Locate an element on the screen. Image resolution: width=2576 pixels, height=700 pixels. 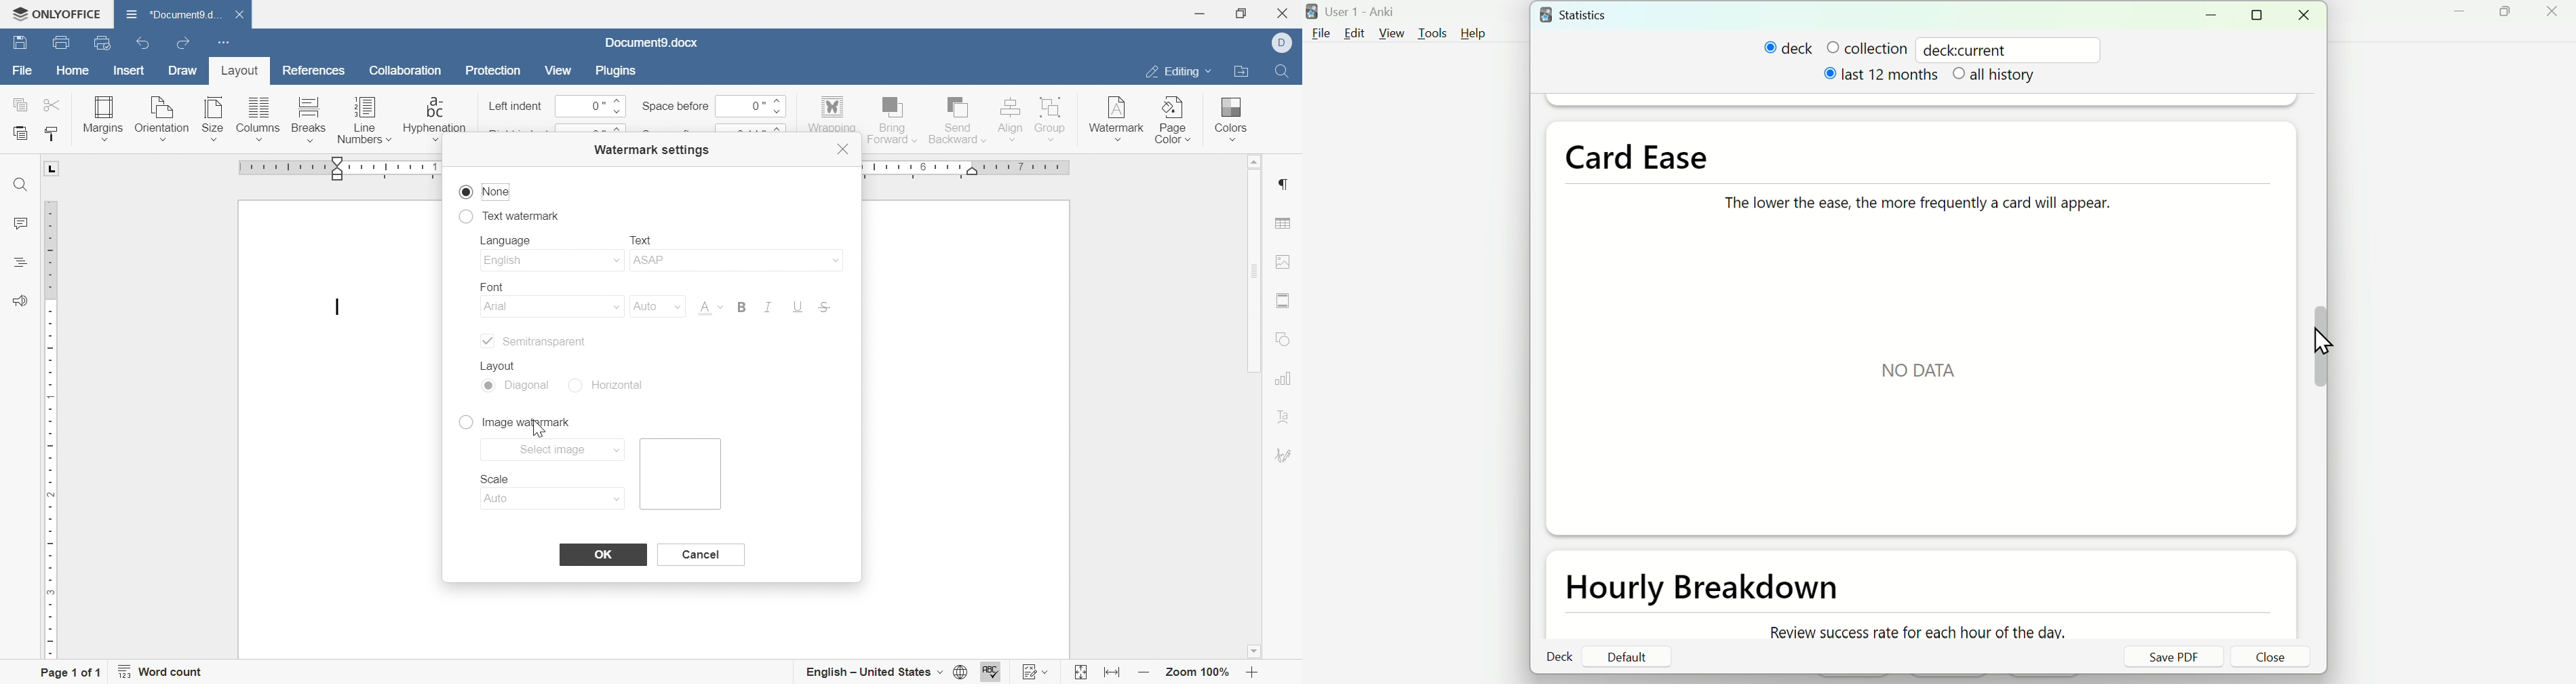
header and footer settings is located at coordinates (1281, 301).